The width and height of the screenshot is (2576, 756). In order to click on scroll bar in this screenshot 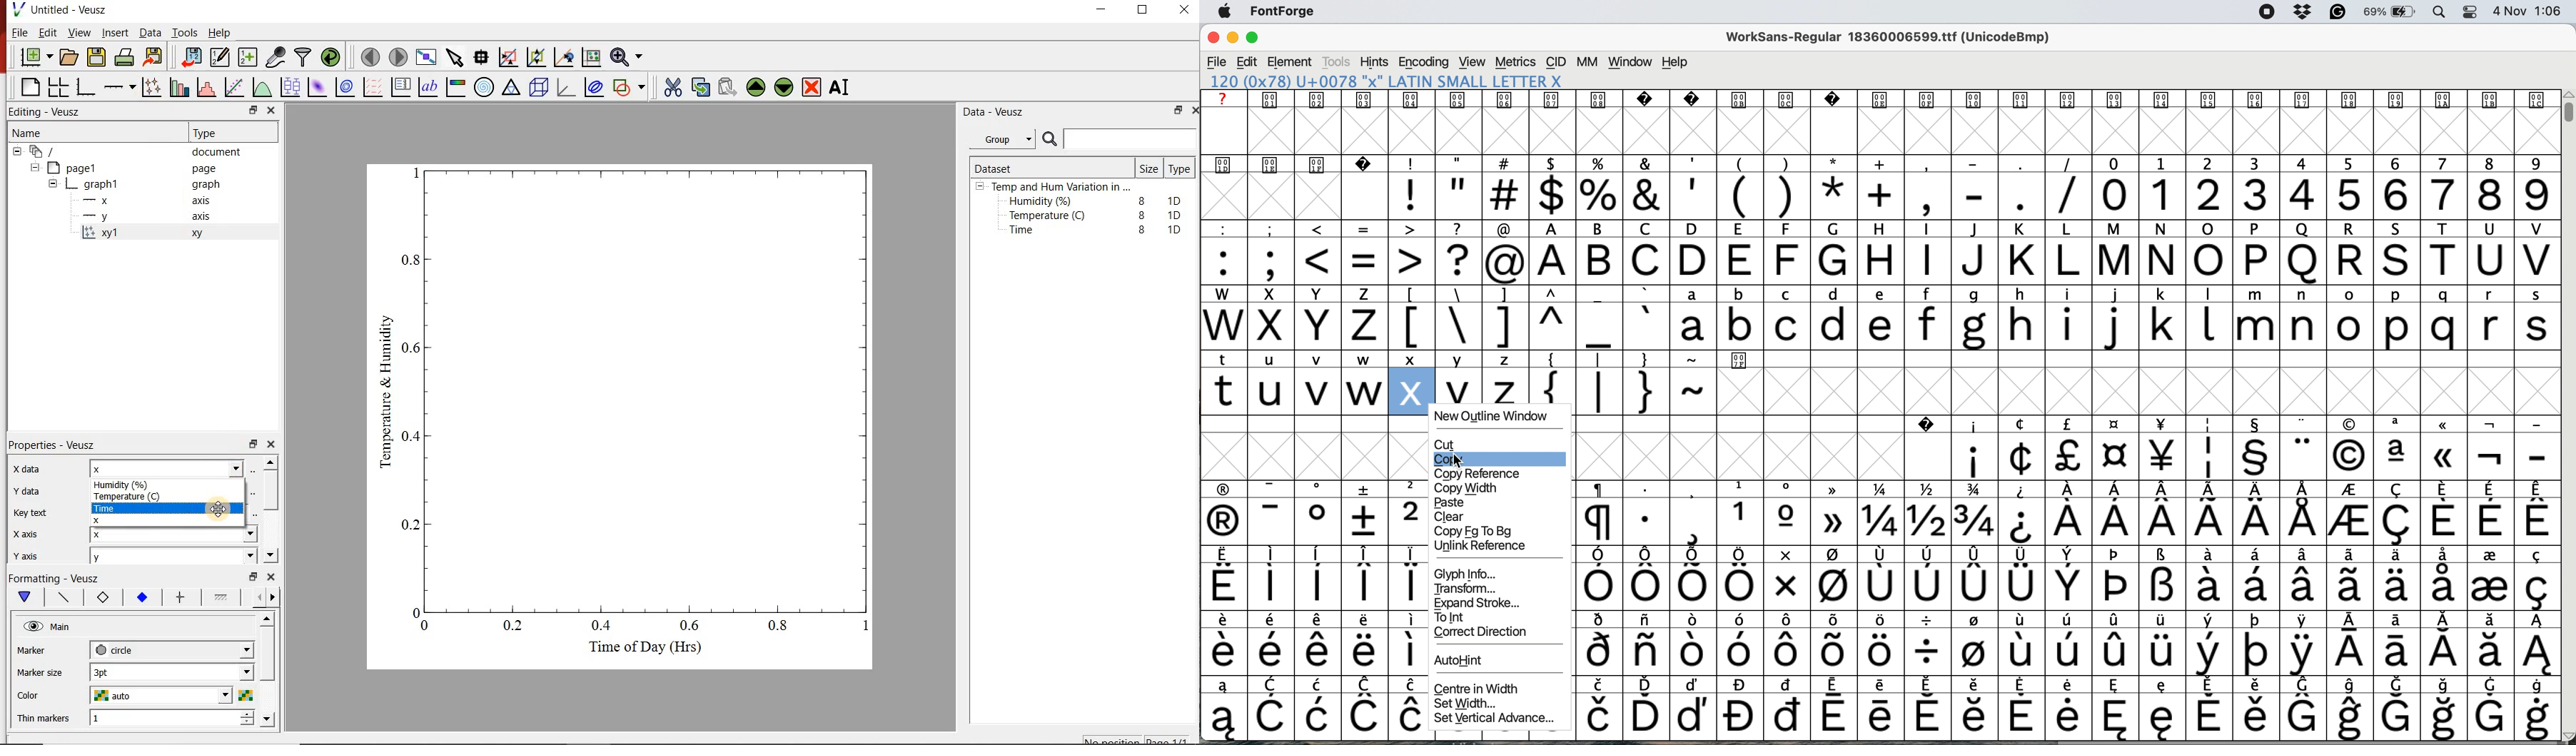, I will do `click(273, 507)`.